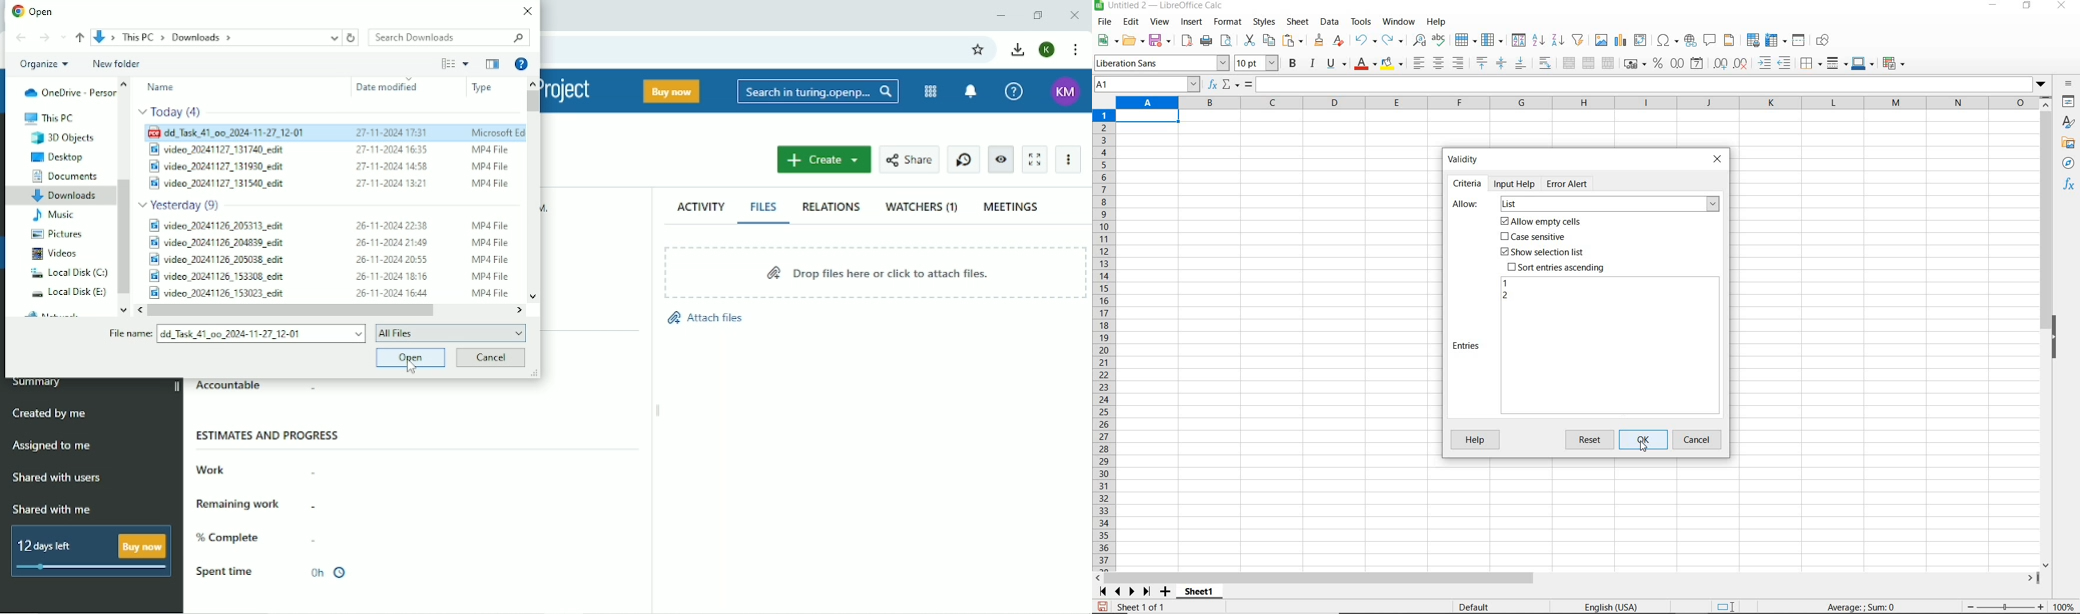 This screenshot has width=2100, height=616. I want to click on Forward, so click(44, 38).